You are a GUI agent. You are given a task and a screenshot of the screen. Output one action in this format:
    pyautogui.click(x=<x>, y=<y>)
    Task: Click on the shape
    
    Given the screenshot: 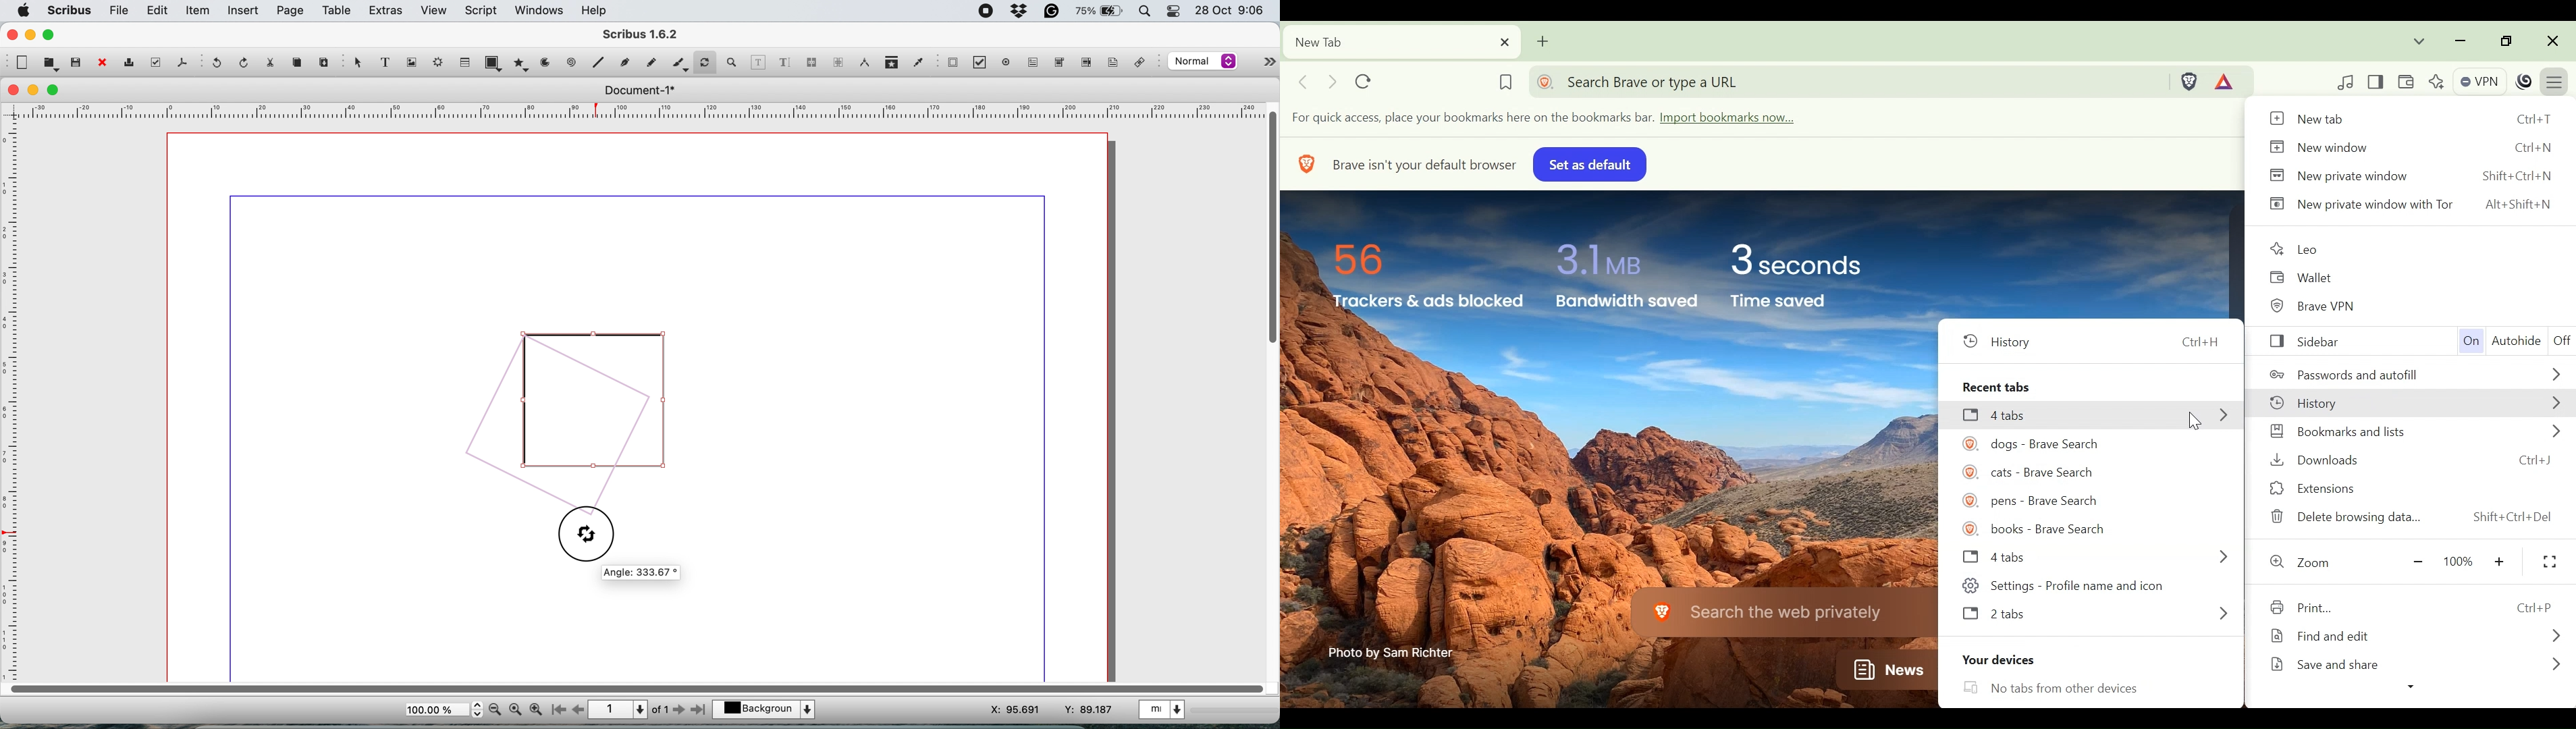 What is the action you would take?
    pyautogui.click(x=493, y=62)
    